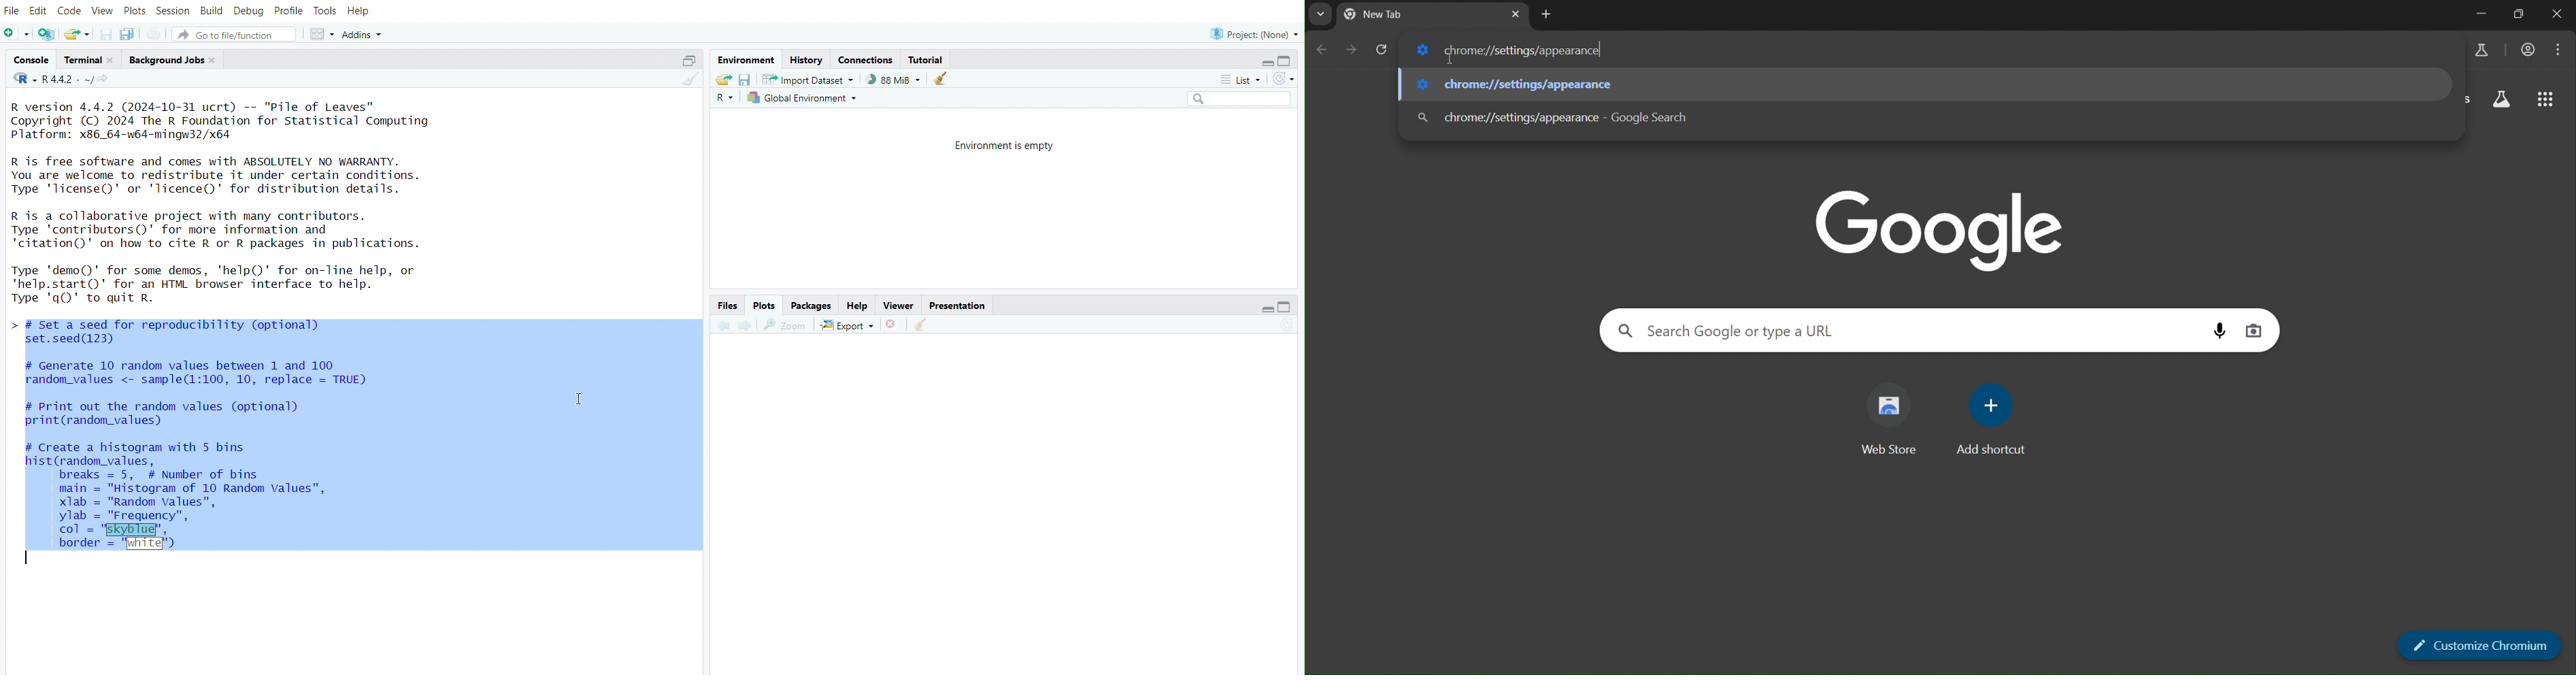 Image resolution: width=2576 pixels, height=700 pixels. What do you see at coordinates (807, 59) in the screenshot?
I see `history` at bounding box center [807, 59].